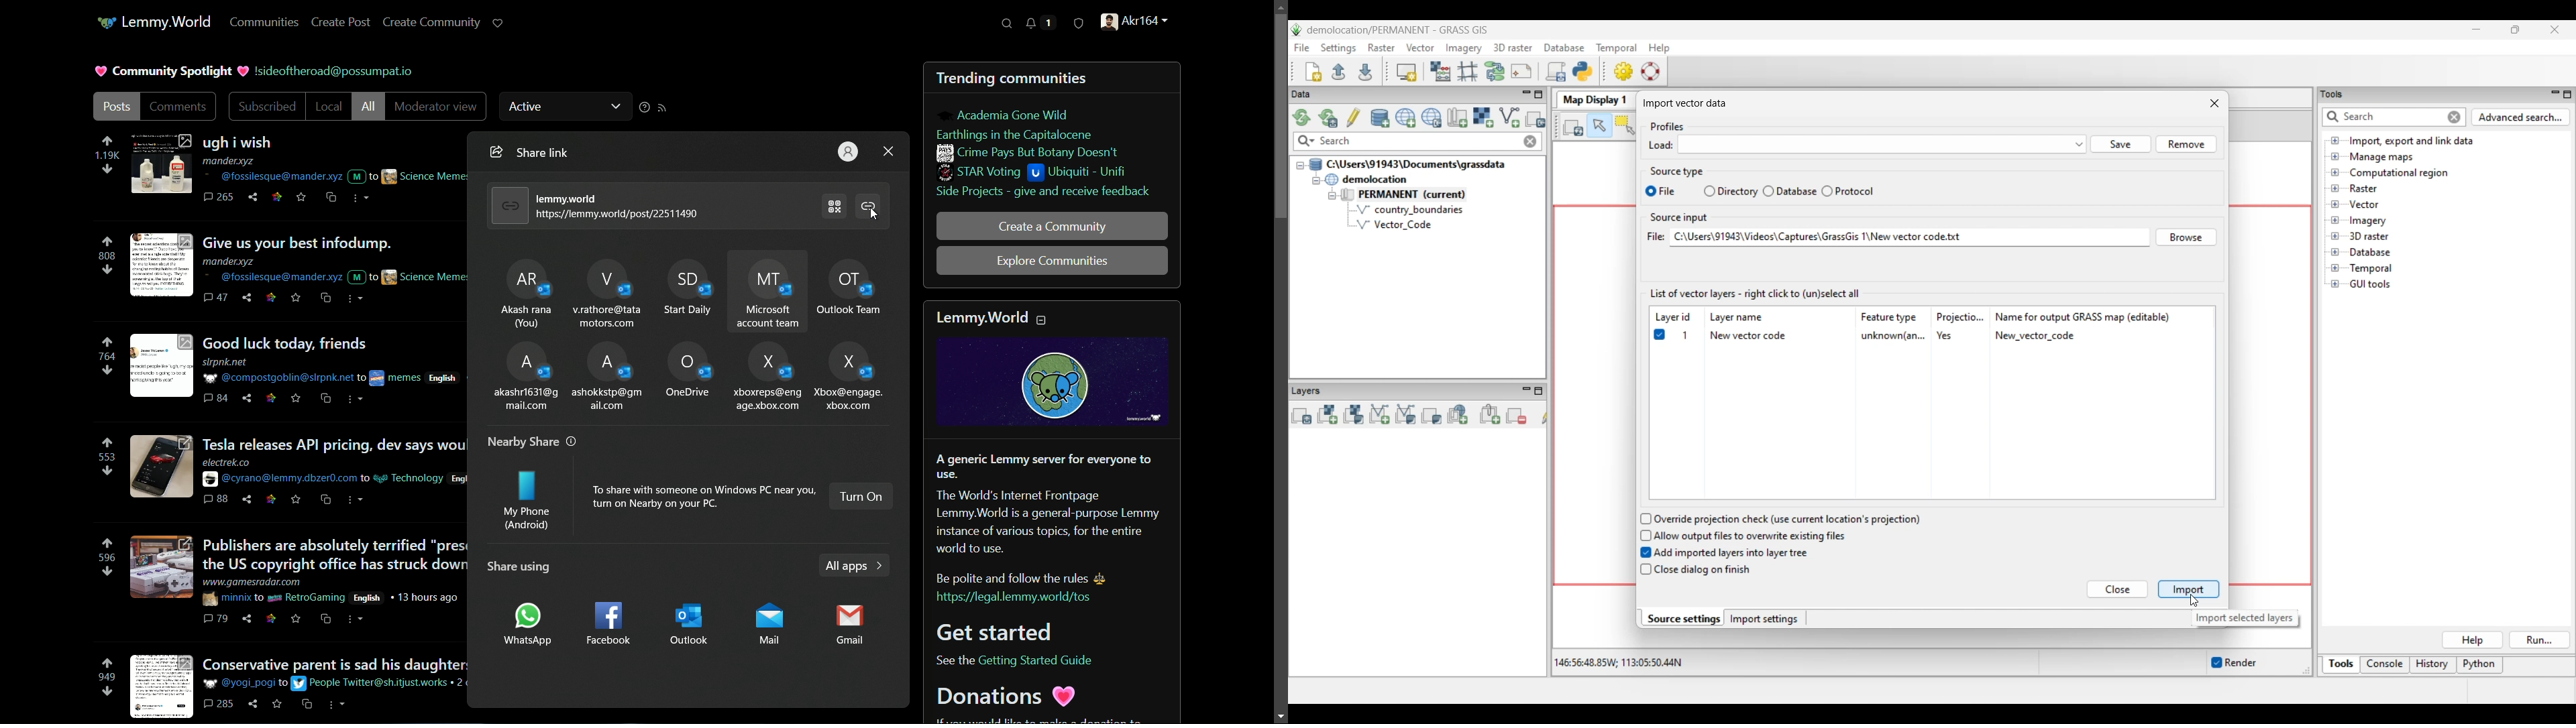 The width and height of the screenshot is (2576, 728). I want to click on @fossilesque@mander.xyz, so click(271, 176).